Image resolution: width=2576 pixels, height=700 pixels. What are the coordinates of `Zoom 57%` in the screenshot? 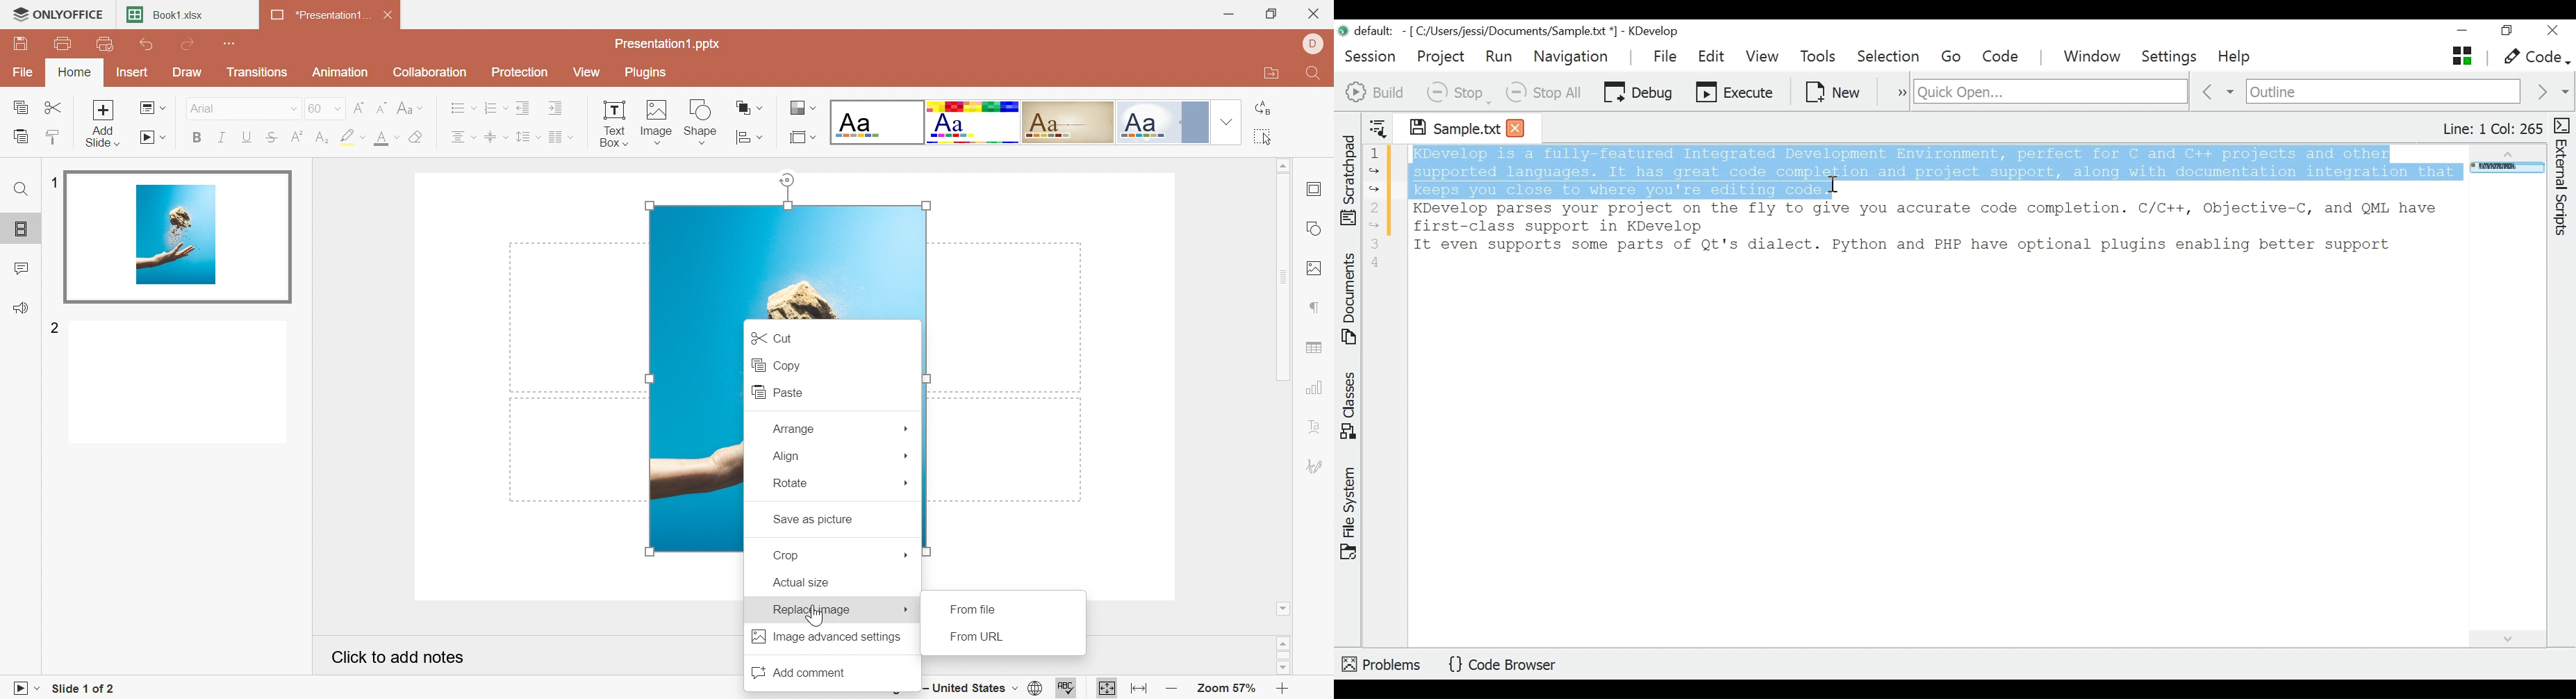 It's located at (1225, 689).